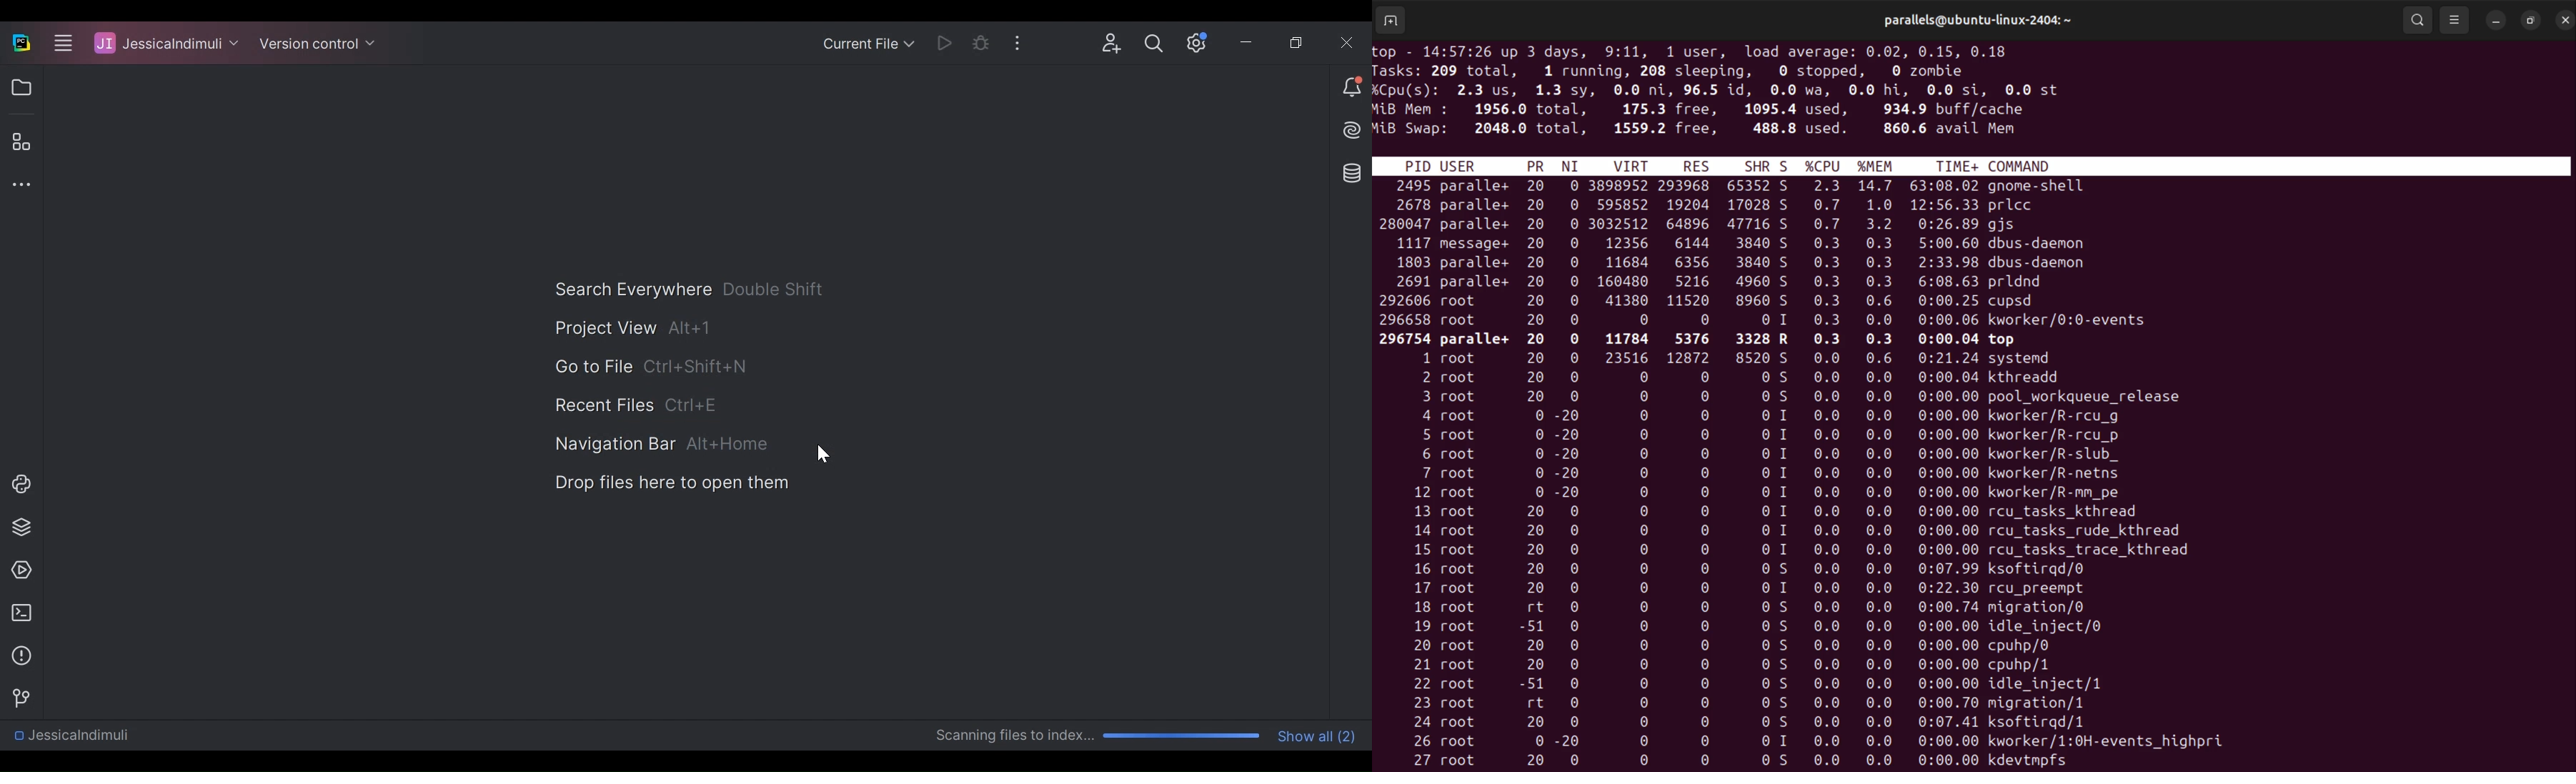  Describe the element at coordinates (637, 404) in the screenshot. I see `Recent Files` at that location.